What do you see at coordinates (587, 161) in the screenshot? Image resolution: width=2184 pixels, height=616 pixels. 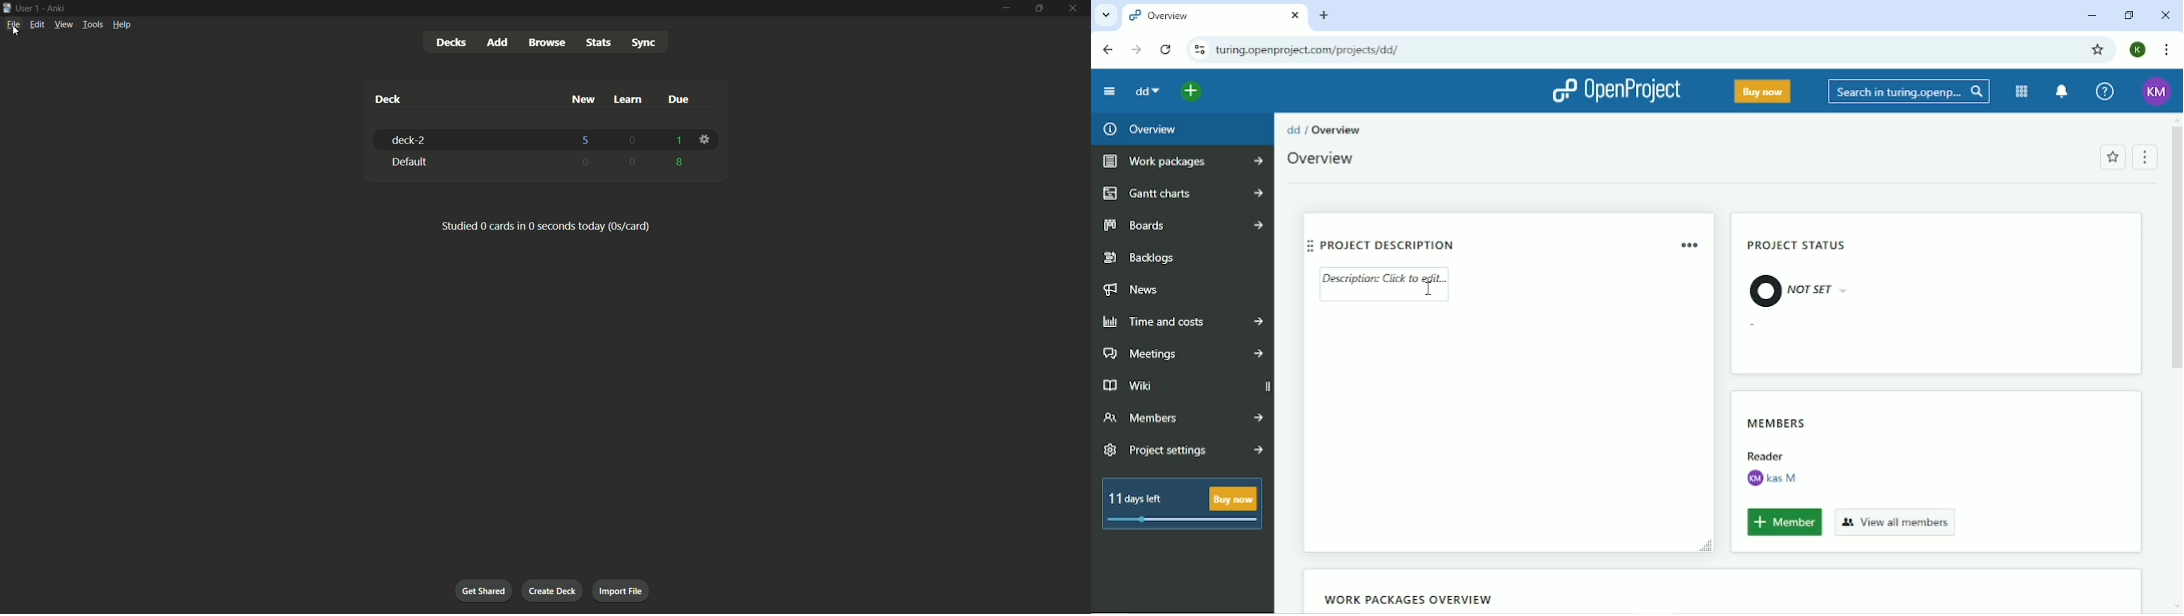 I see `0` at bounding box center [587, 161].